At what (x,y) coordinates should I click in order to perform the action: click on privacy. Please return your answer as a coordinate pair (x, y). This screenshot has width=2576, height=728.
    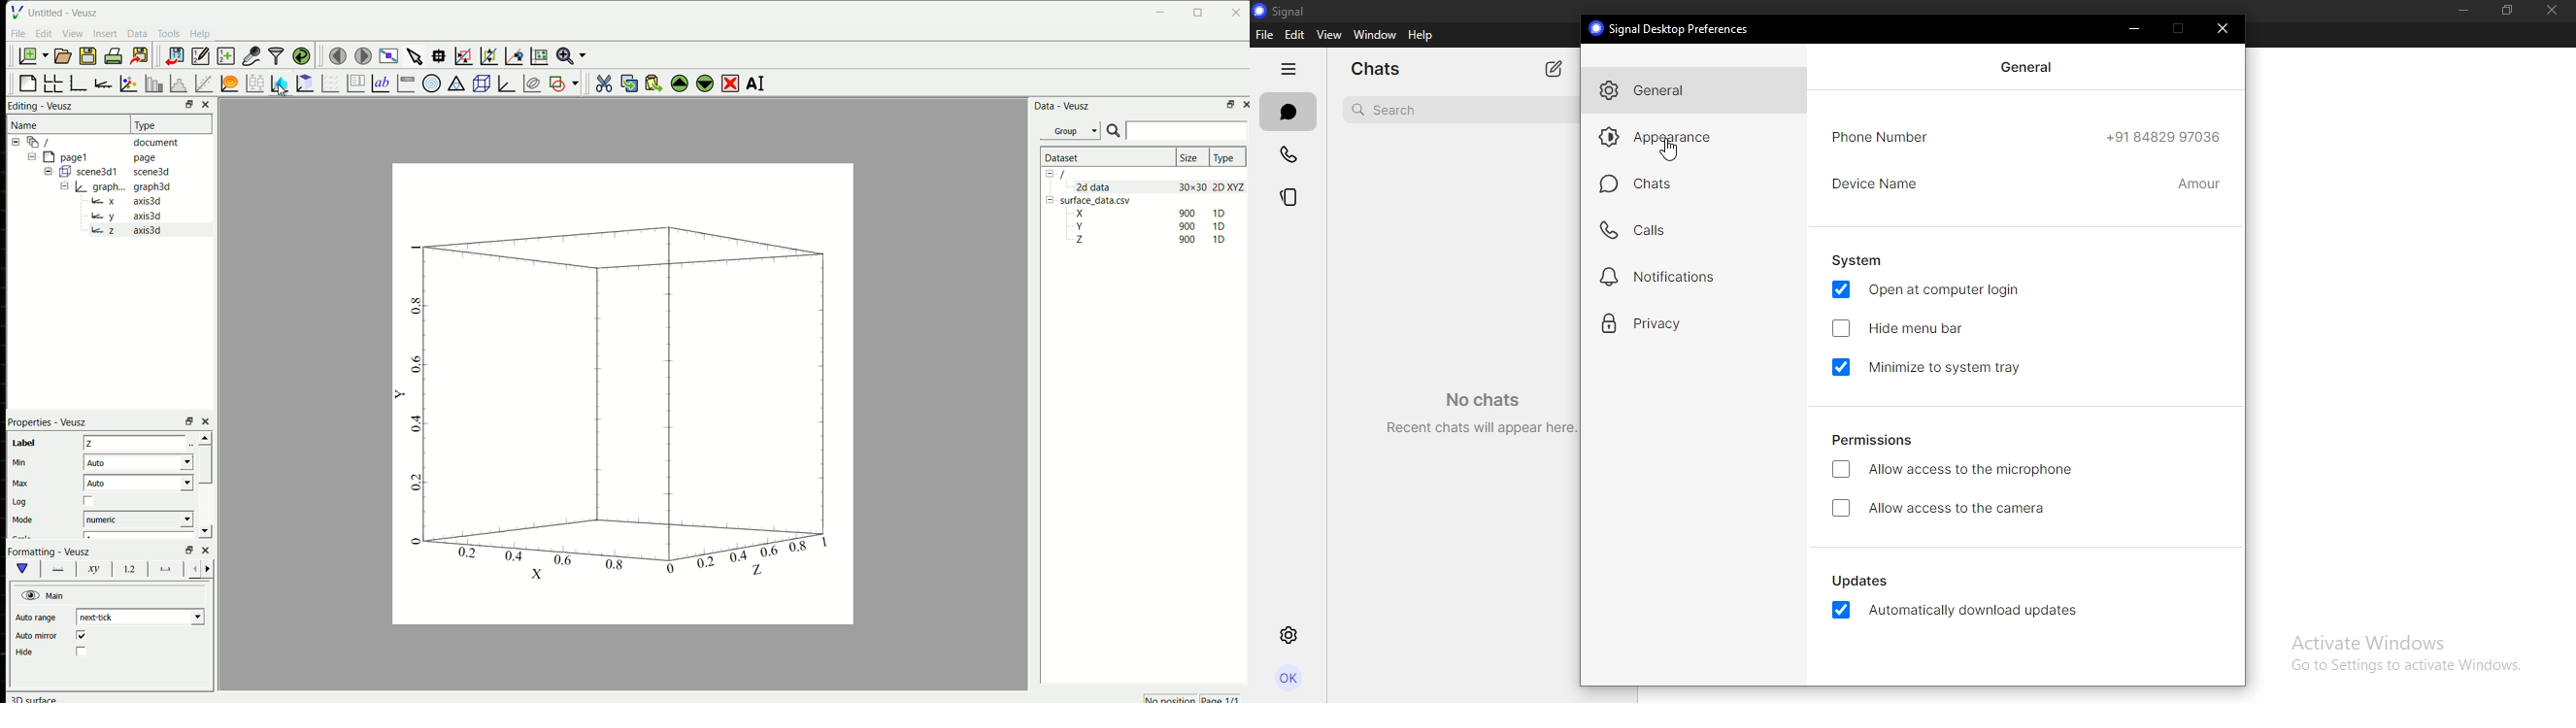
    Looking at the image, I should click on (1661, 323).